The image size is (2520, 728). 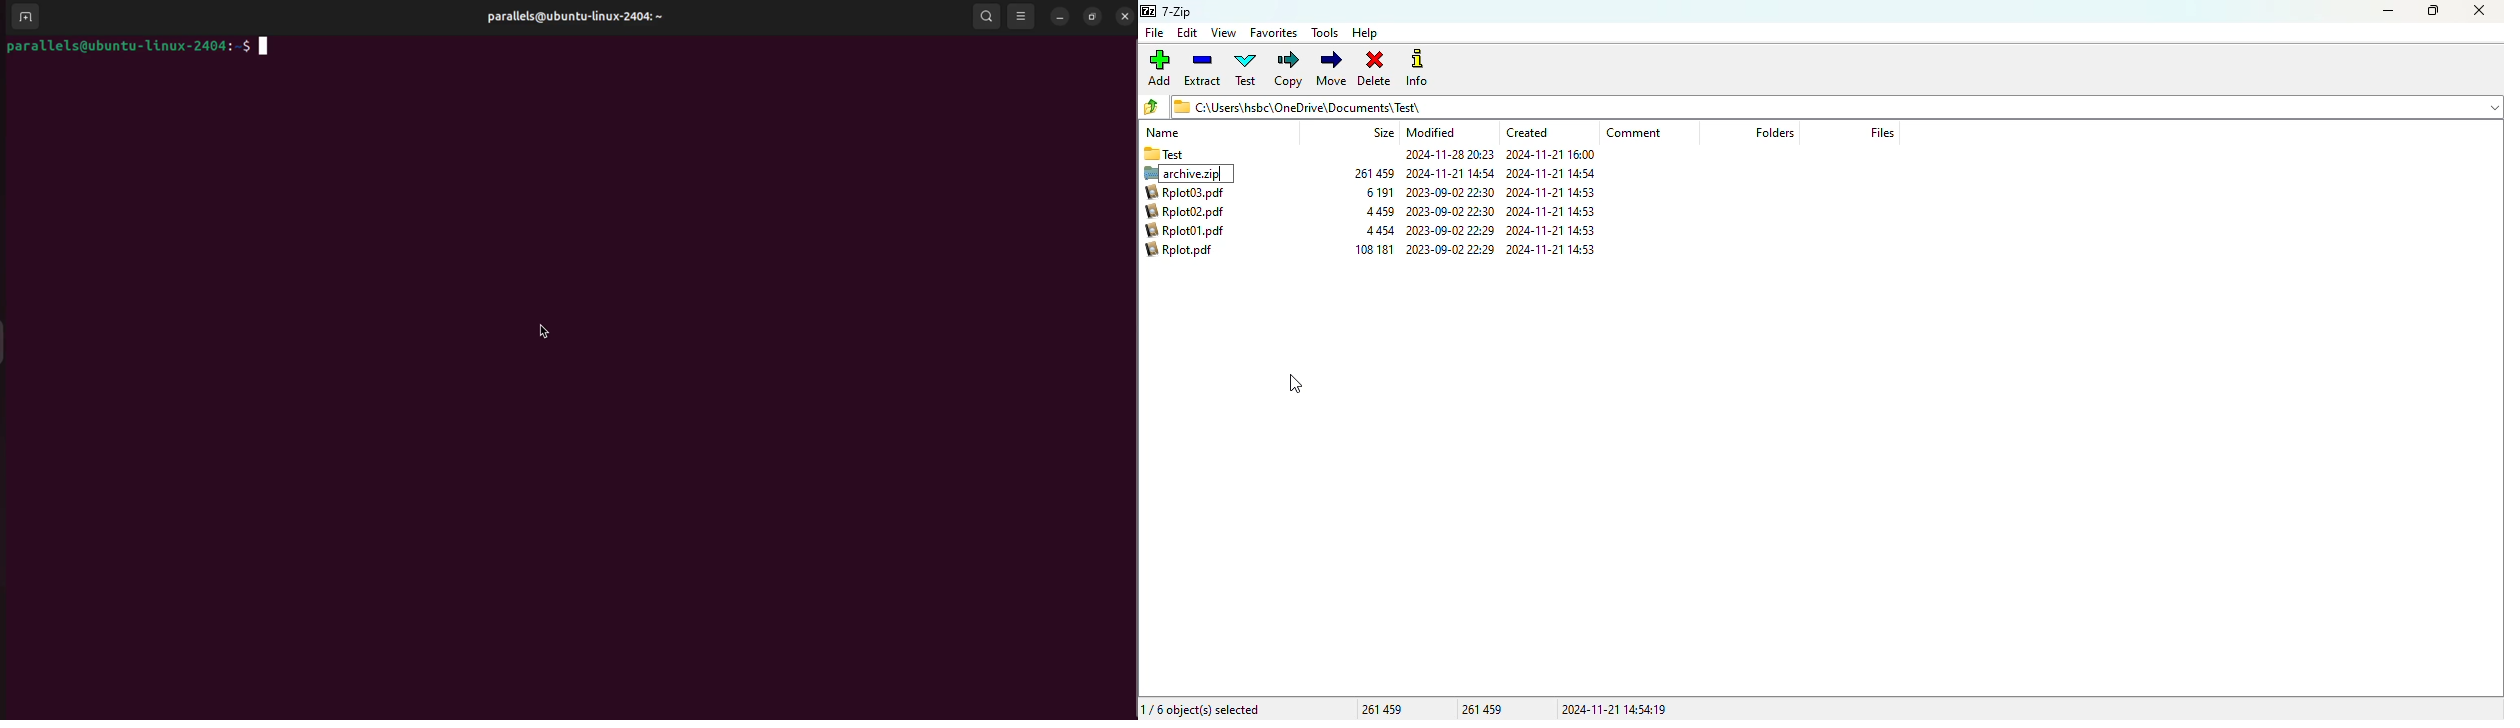 What do you see at coordinates (1634, 133) in the screenshot?
I see `comment` at bounding box center [1634, 133].